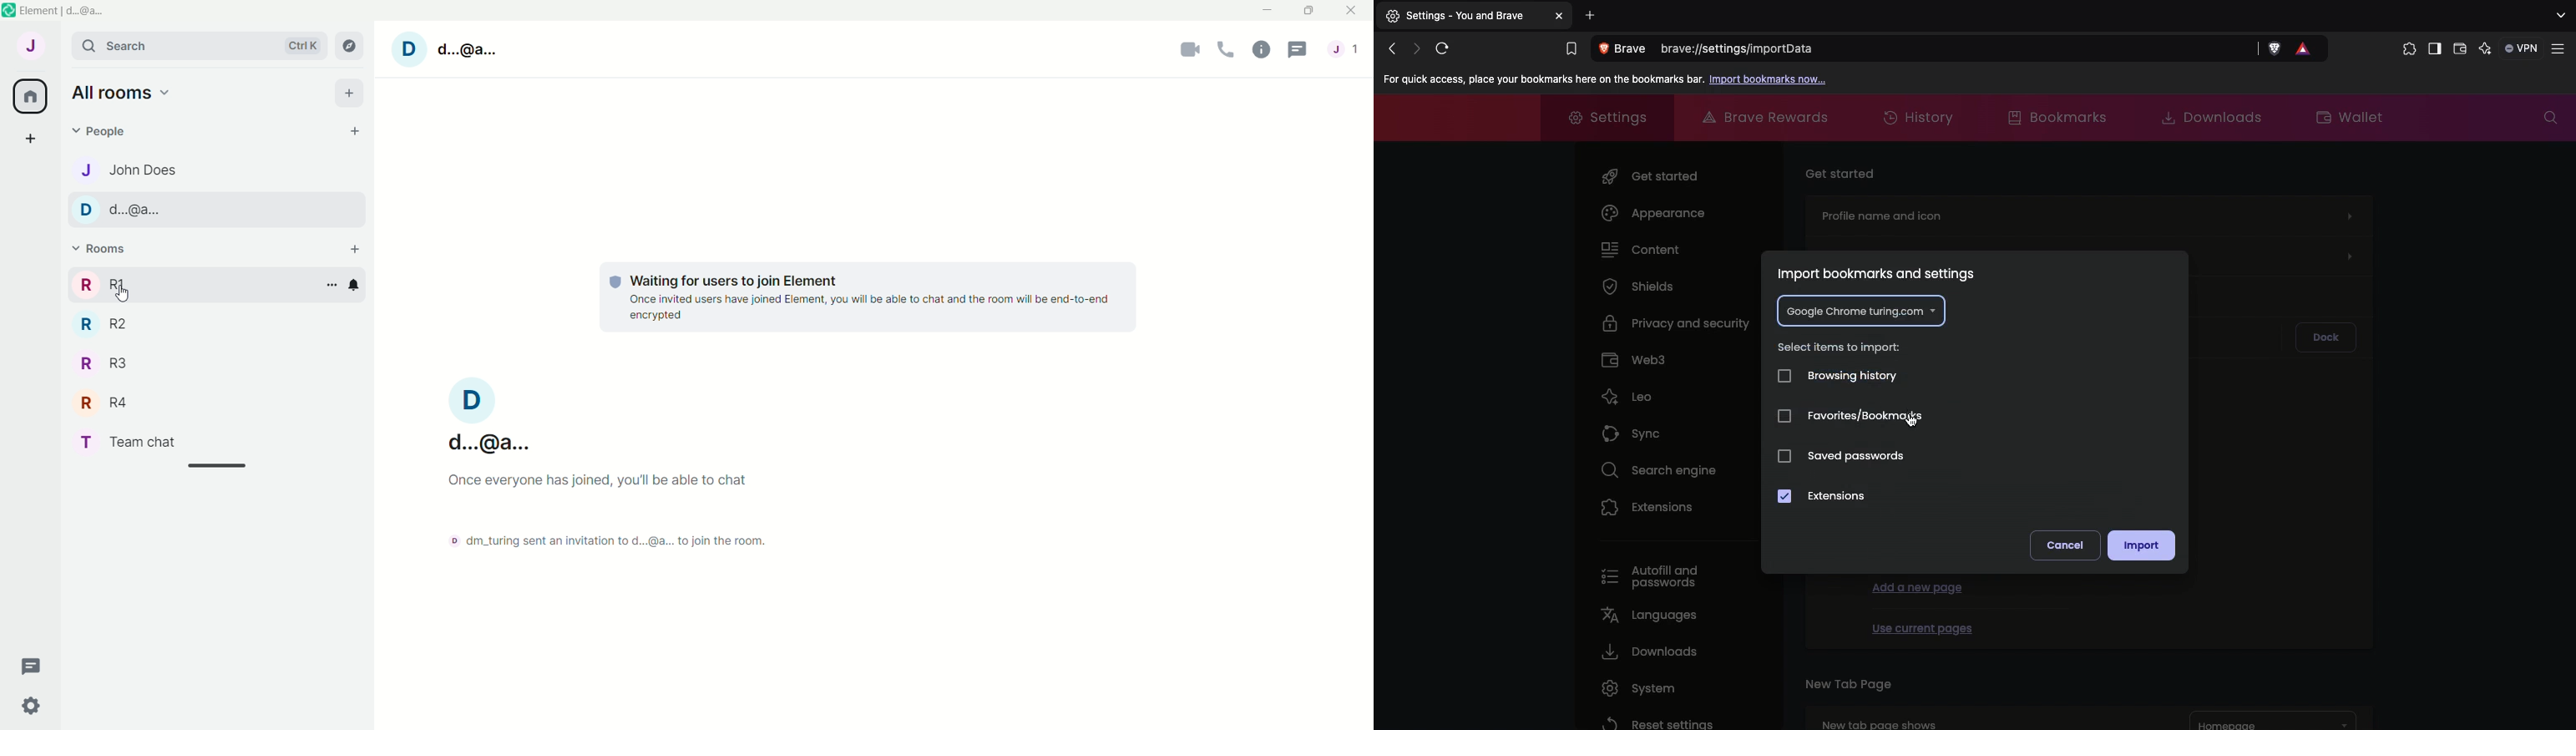 This screenshot has height=756, width=2576. What do you see at coordinates (36, 704) in the screenshot?
I see `quick settings` at bounding box center [36, 704].